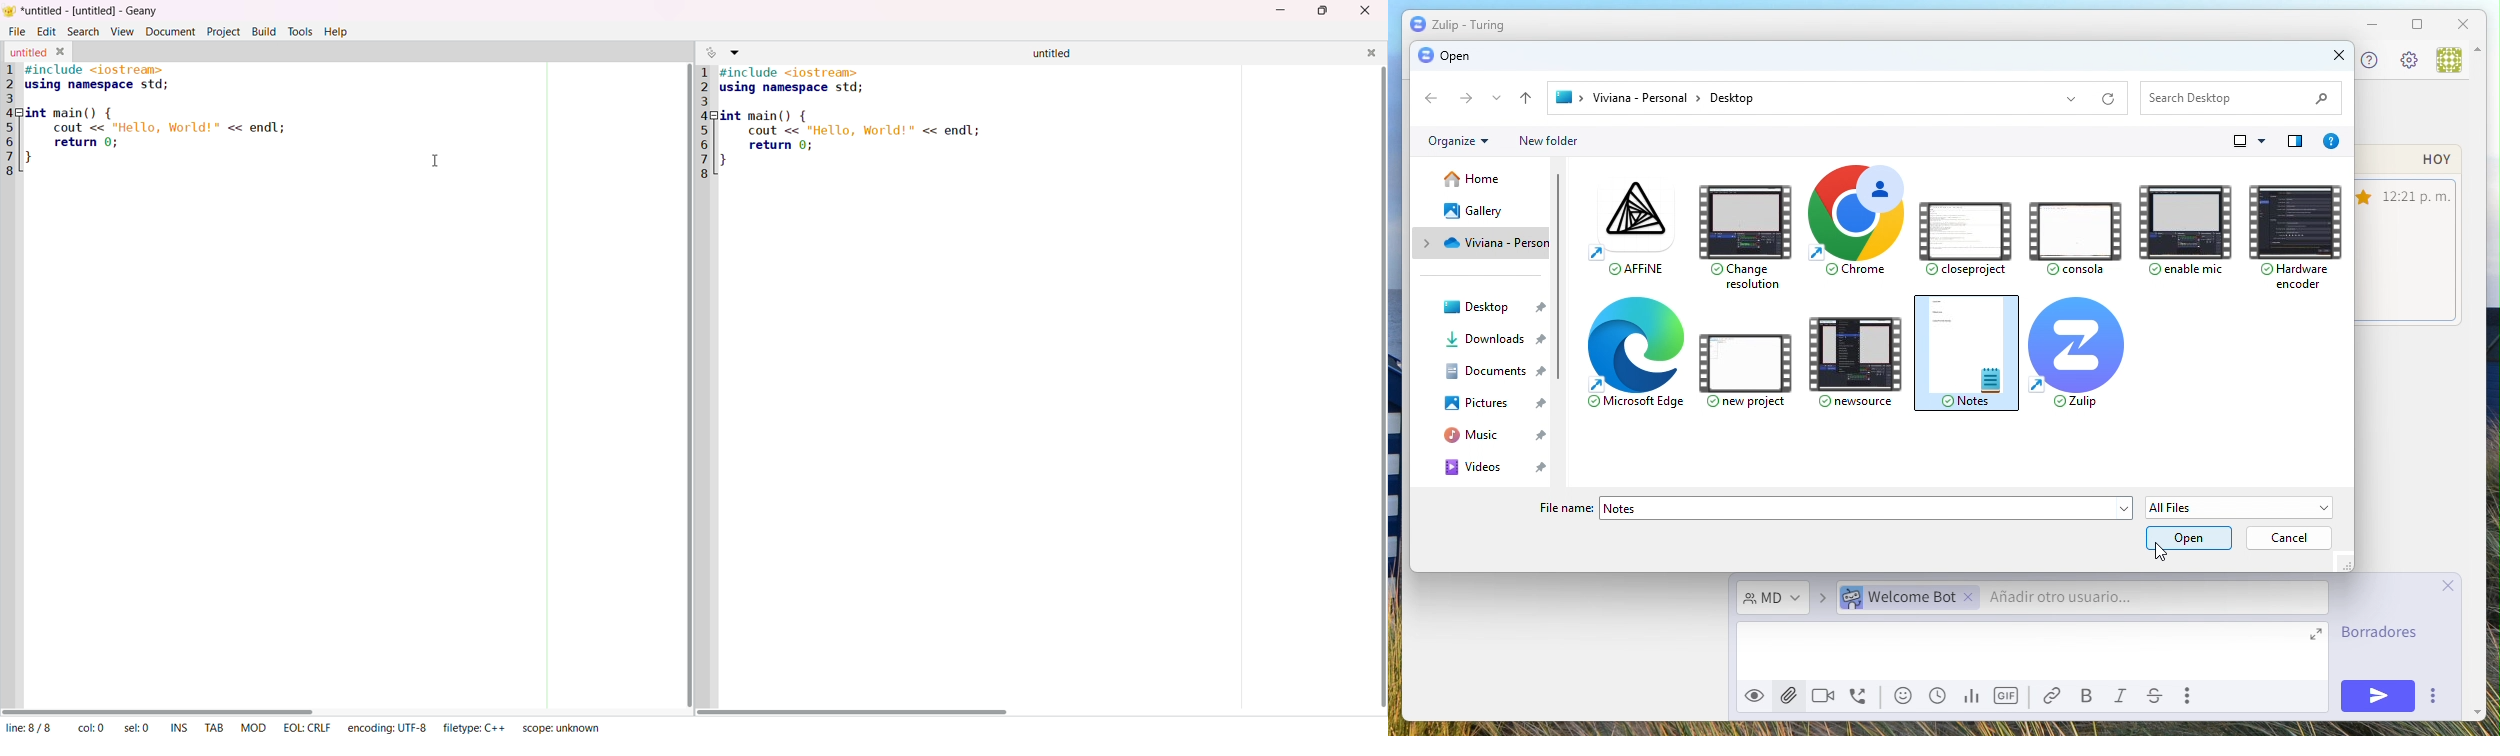  I want to click on EOL: CRLF, so click(305, 727).